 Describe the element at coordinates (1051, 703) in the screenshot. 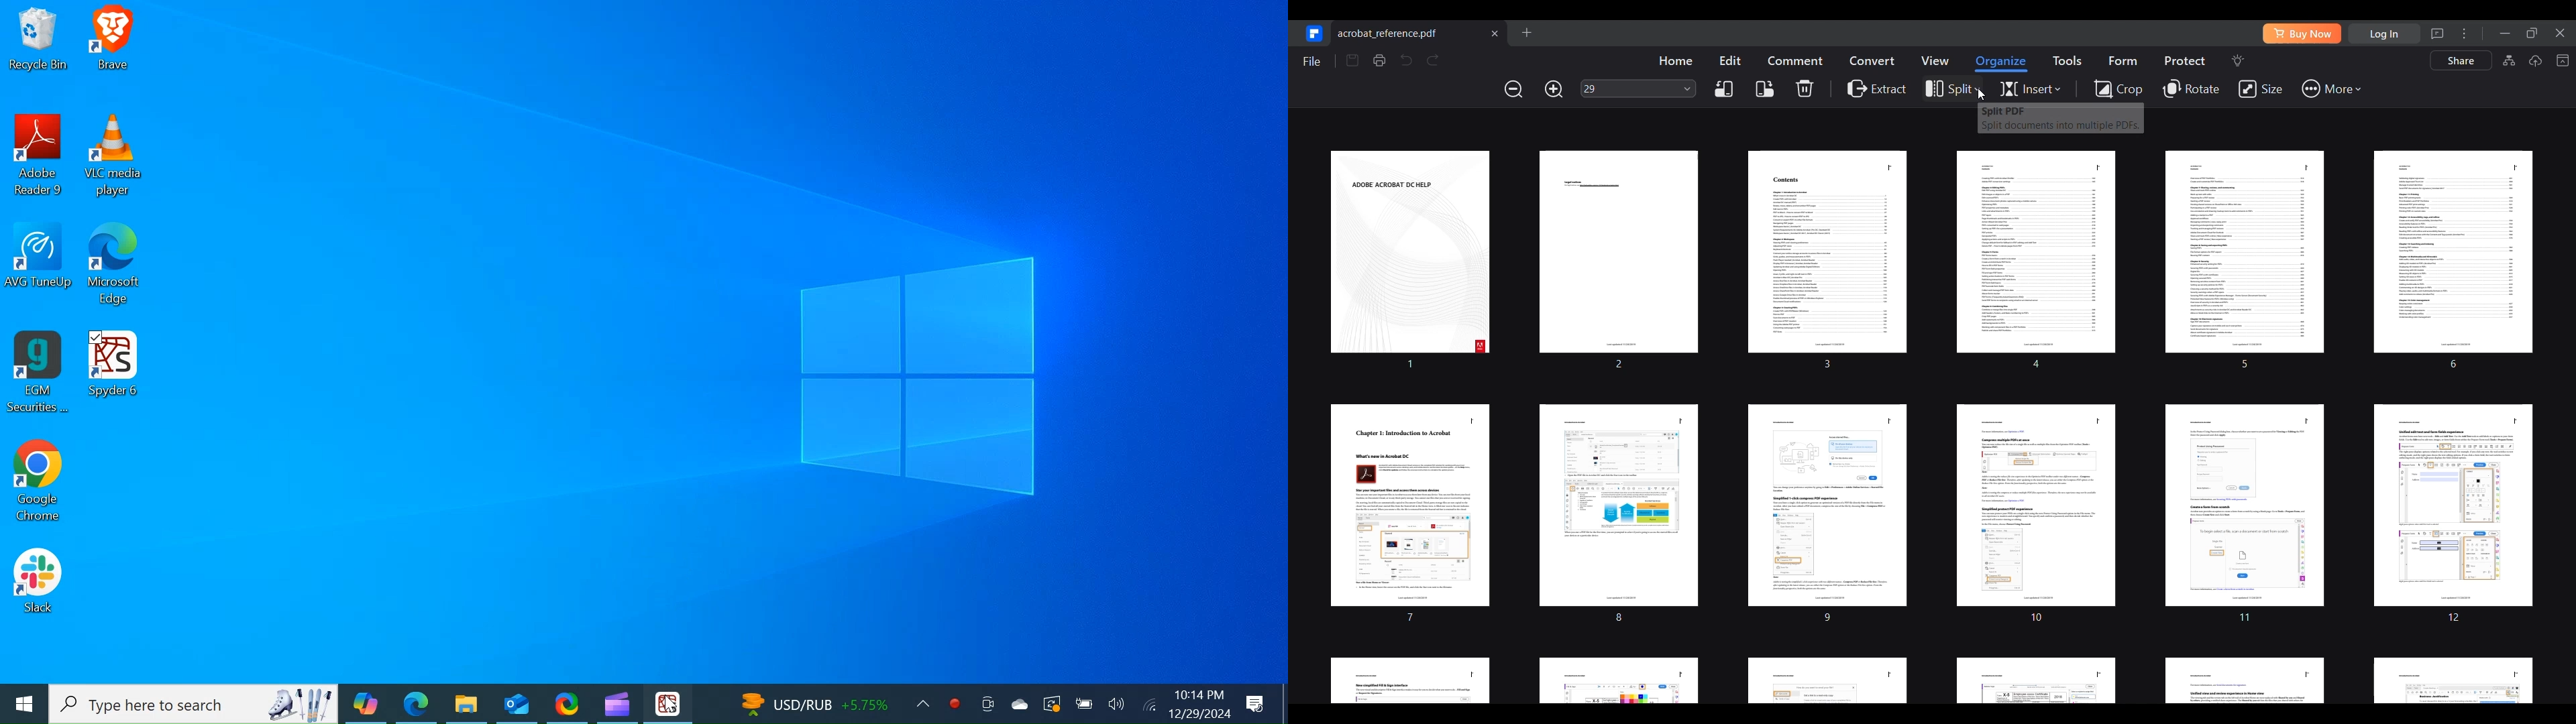

I see `Restart Updates` at that location.